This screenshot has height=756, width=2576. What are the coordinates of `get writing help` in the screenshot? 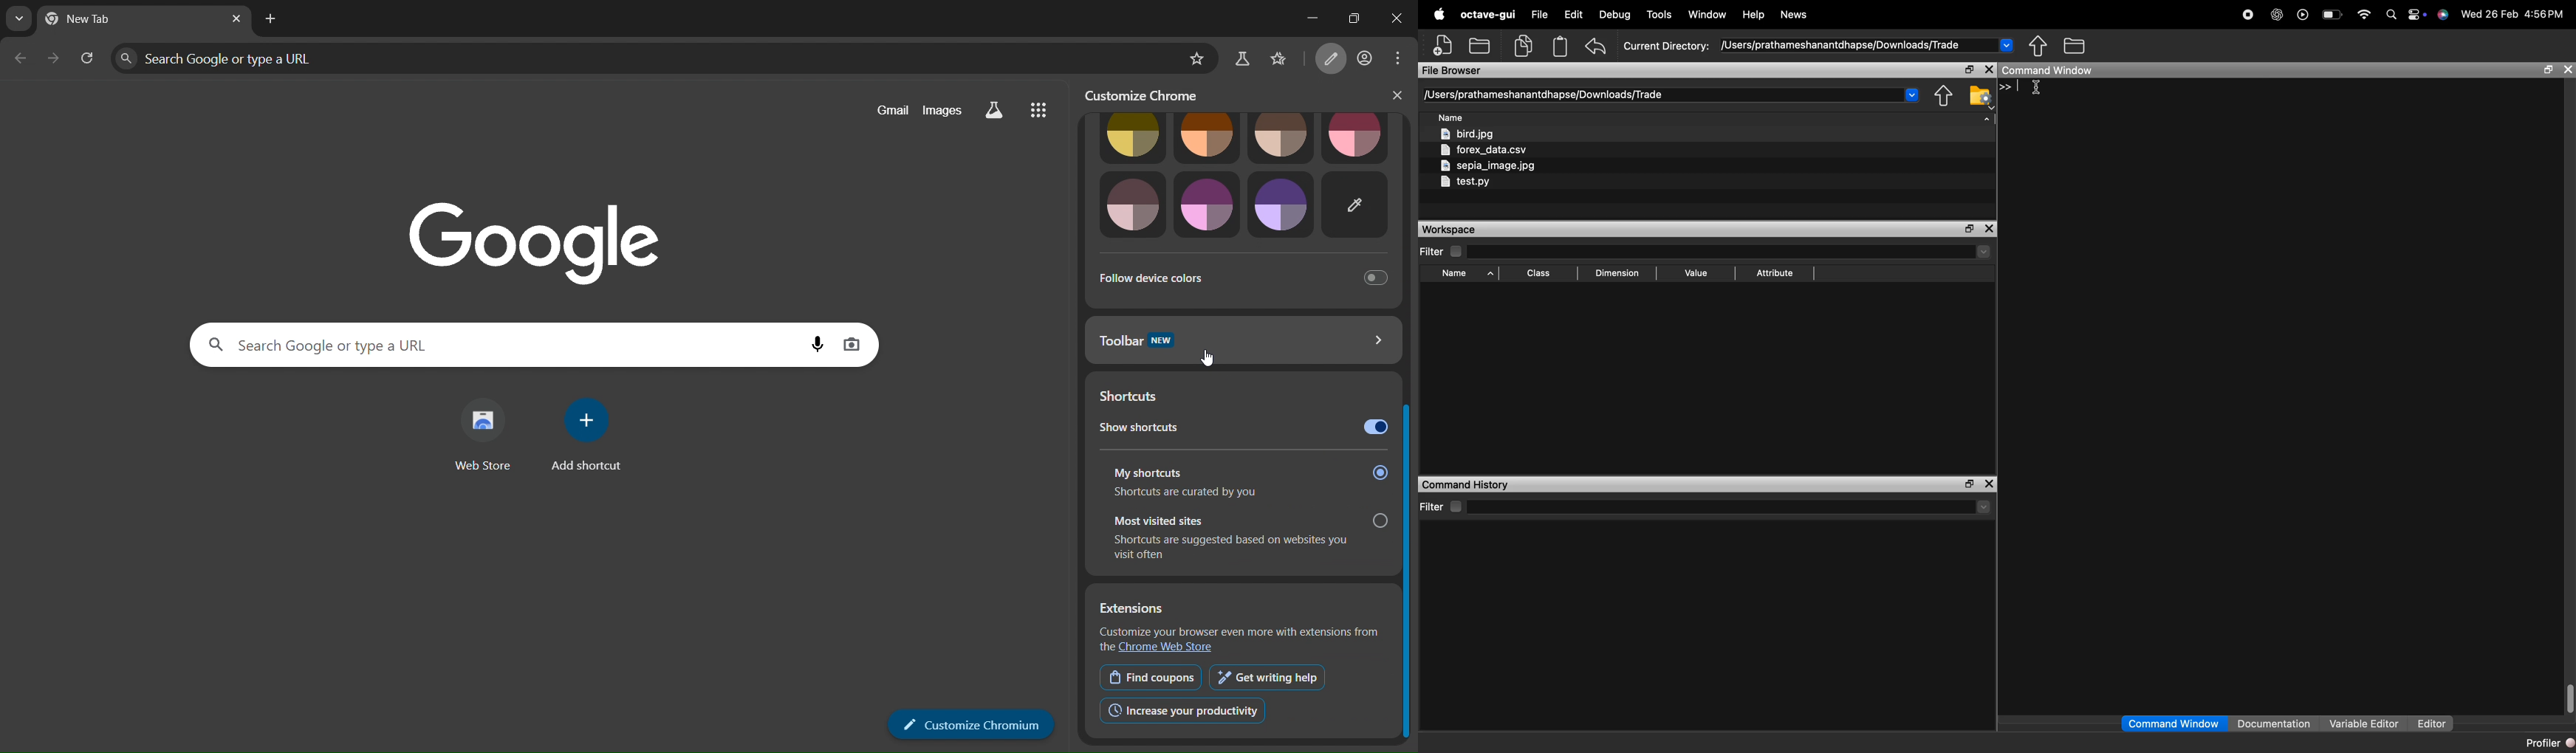 It's located at (1267, 678).